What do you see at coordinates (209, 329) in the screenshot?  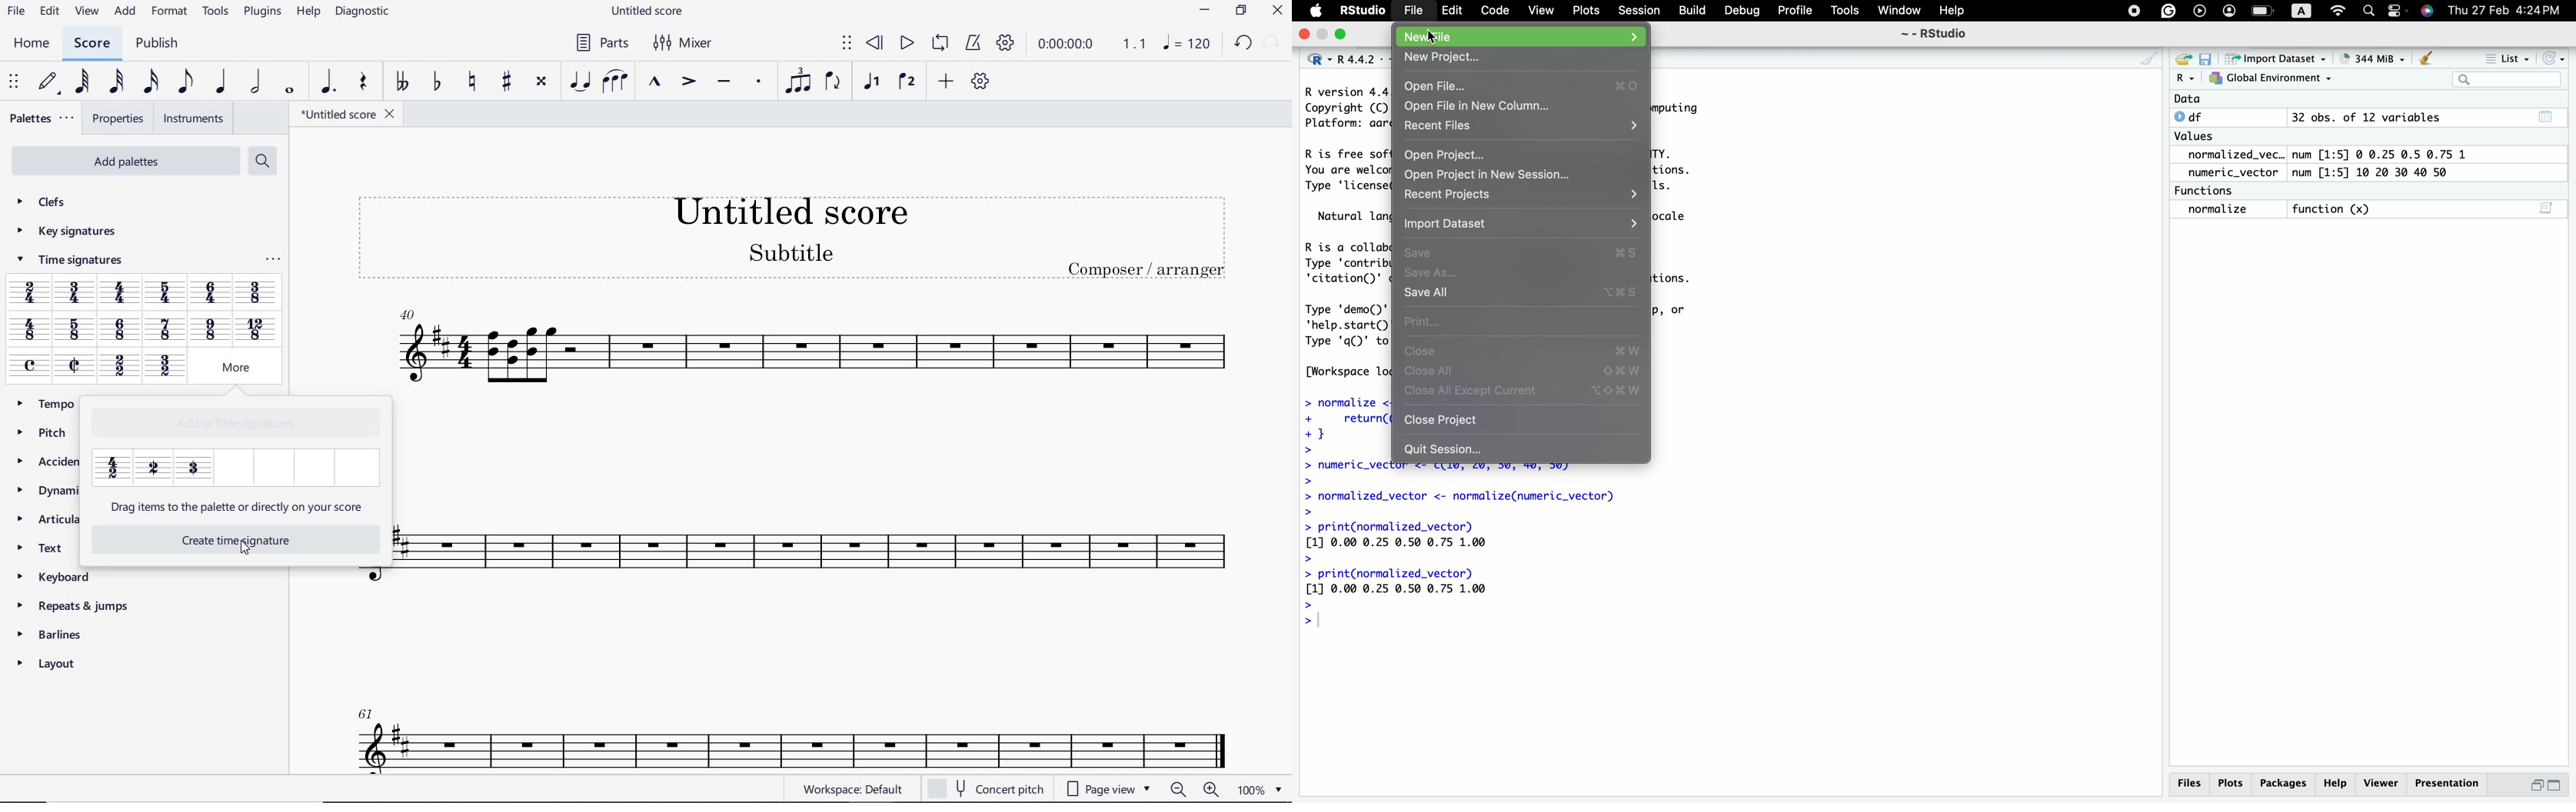 I see `9/8` at bounding box center [209, 329].